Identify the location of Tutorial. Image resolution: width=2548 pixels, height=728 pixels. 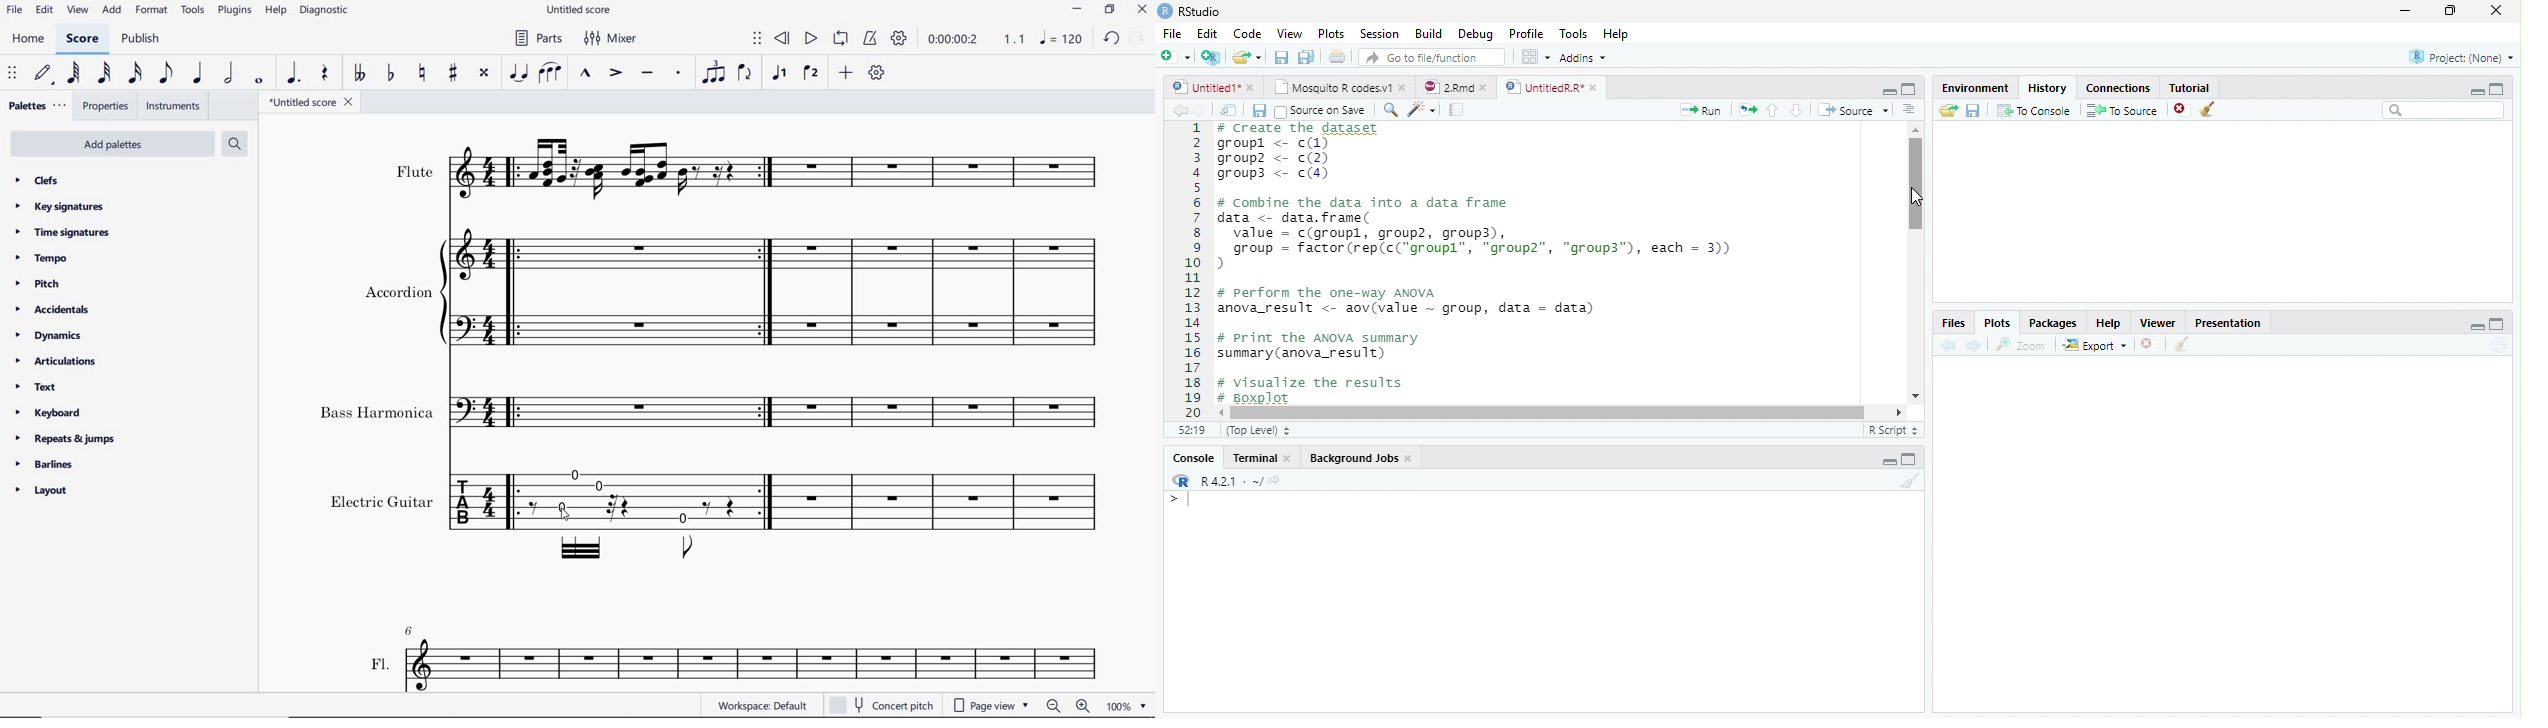
(2191, 86).